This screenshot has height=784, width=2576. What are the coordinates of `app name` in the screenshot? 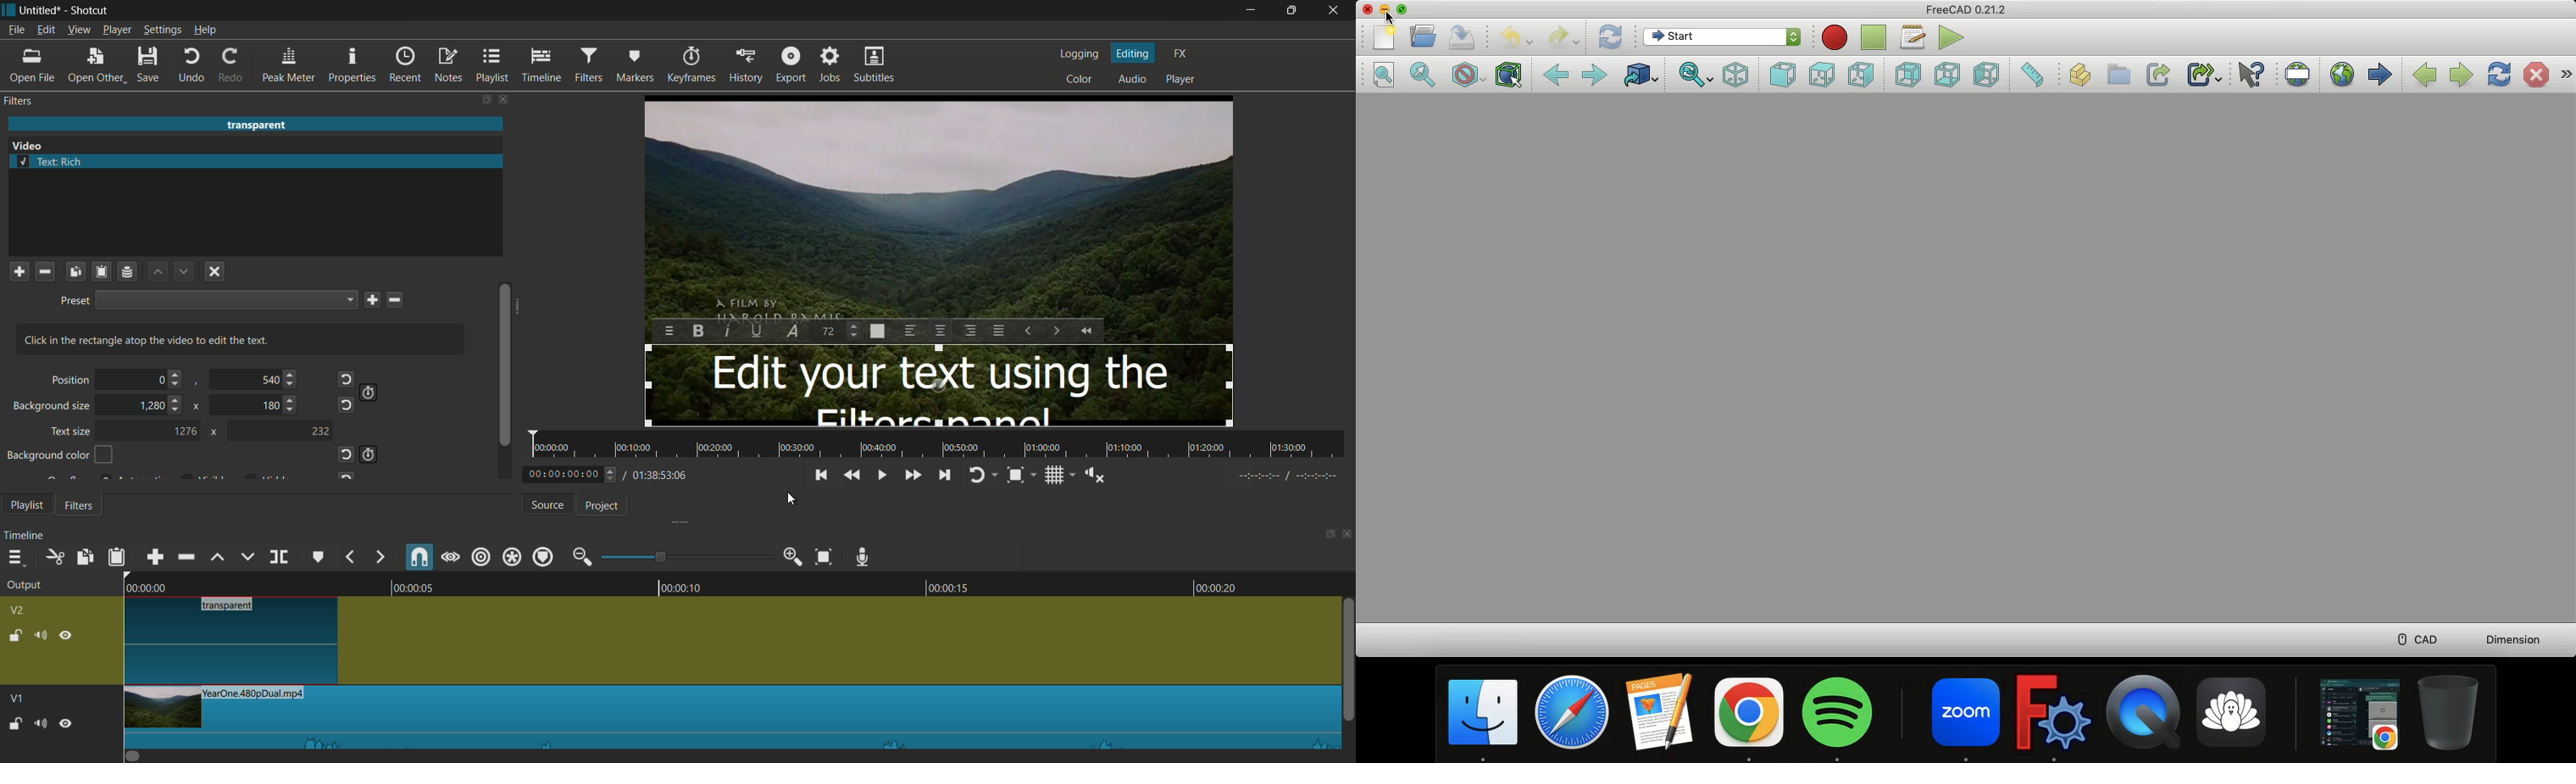 It's located at (91, 10).